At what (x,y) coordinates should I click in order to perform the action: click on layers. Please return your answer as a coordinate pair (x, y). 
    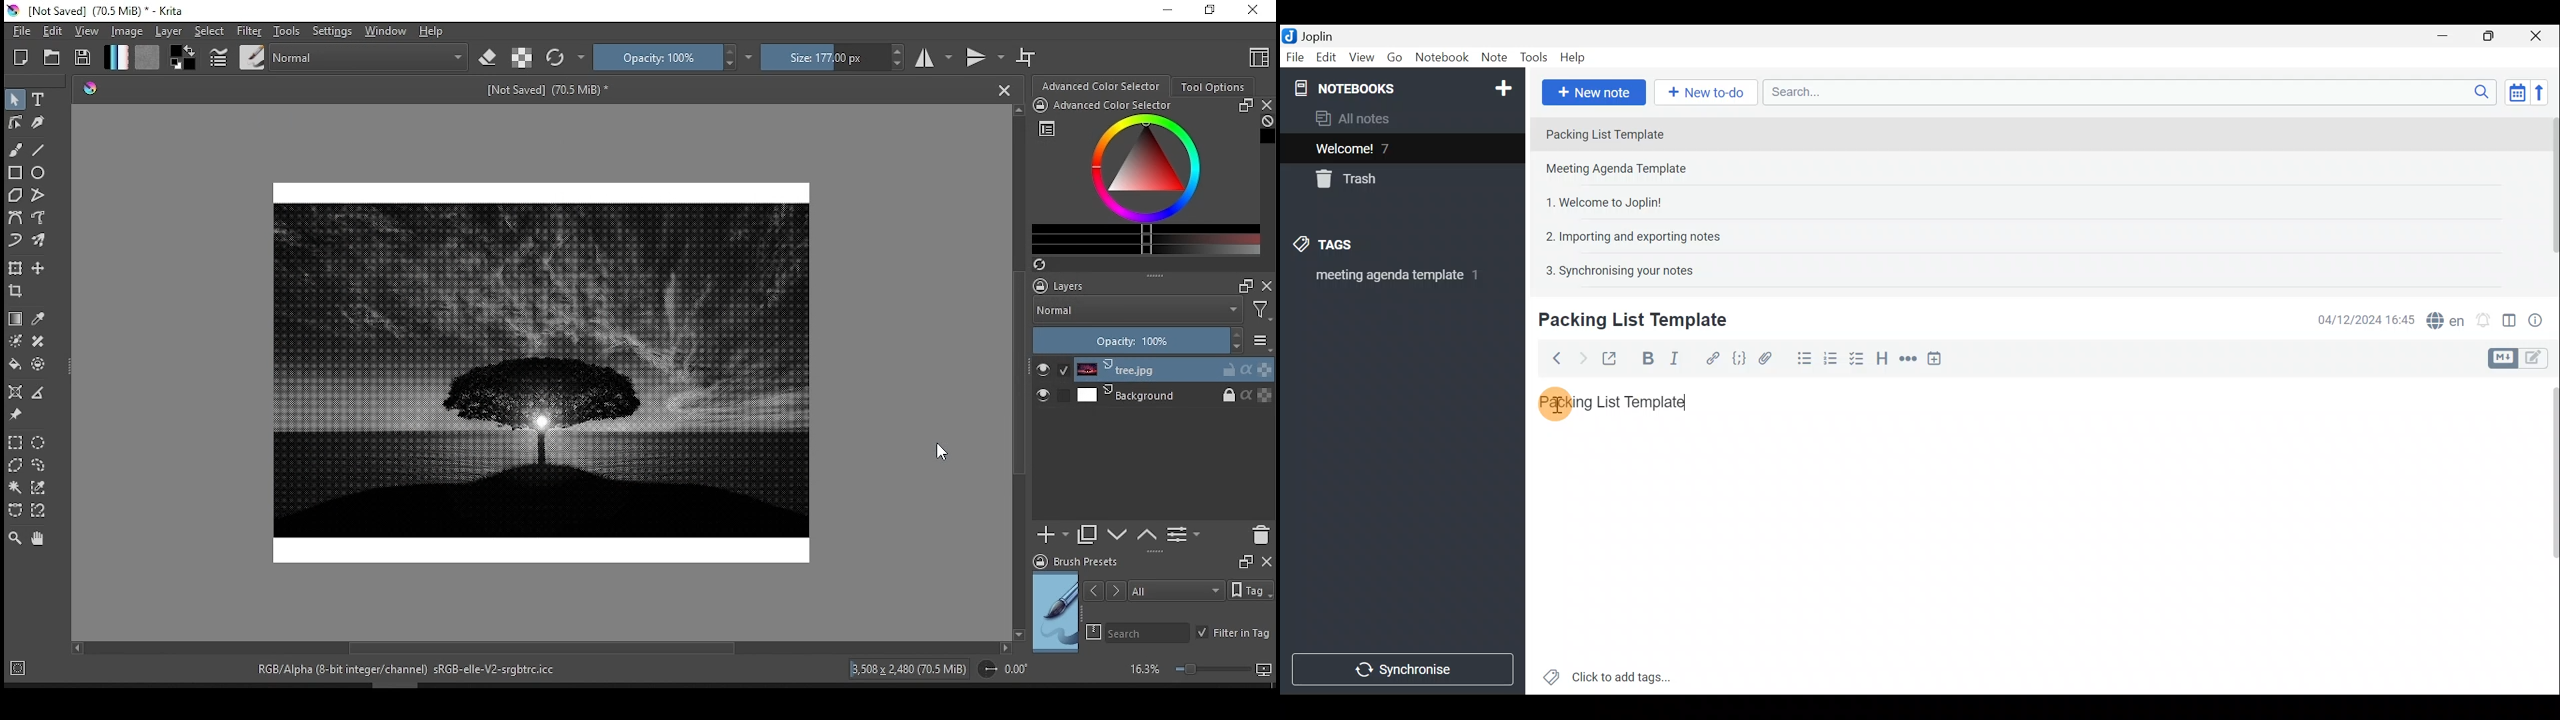
    Looking at the image, I should click on (1056, 284).